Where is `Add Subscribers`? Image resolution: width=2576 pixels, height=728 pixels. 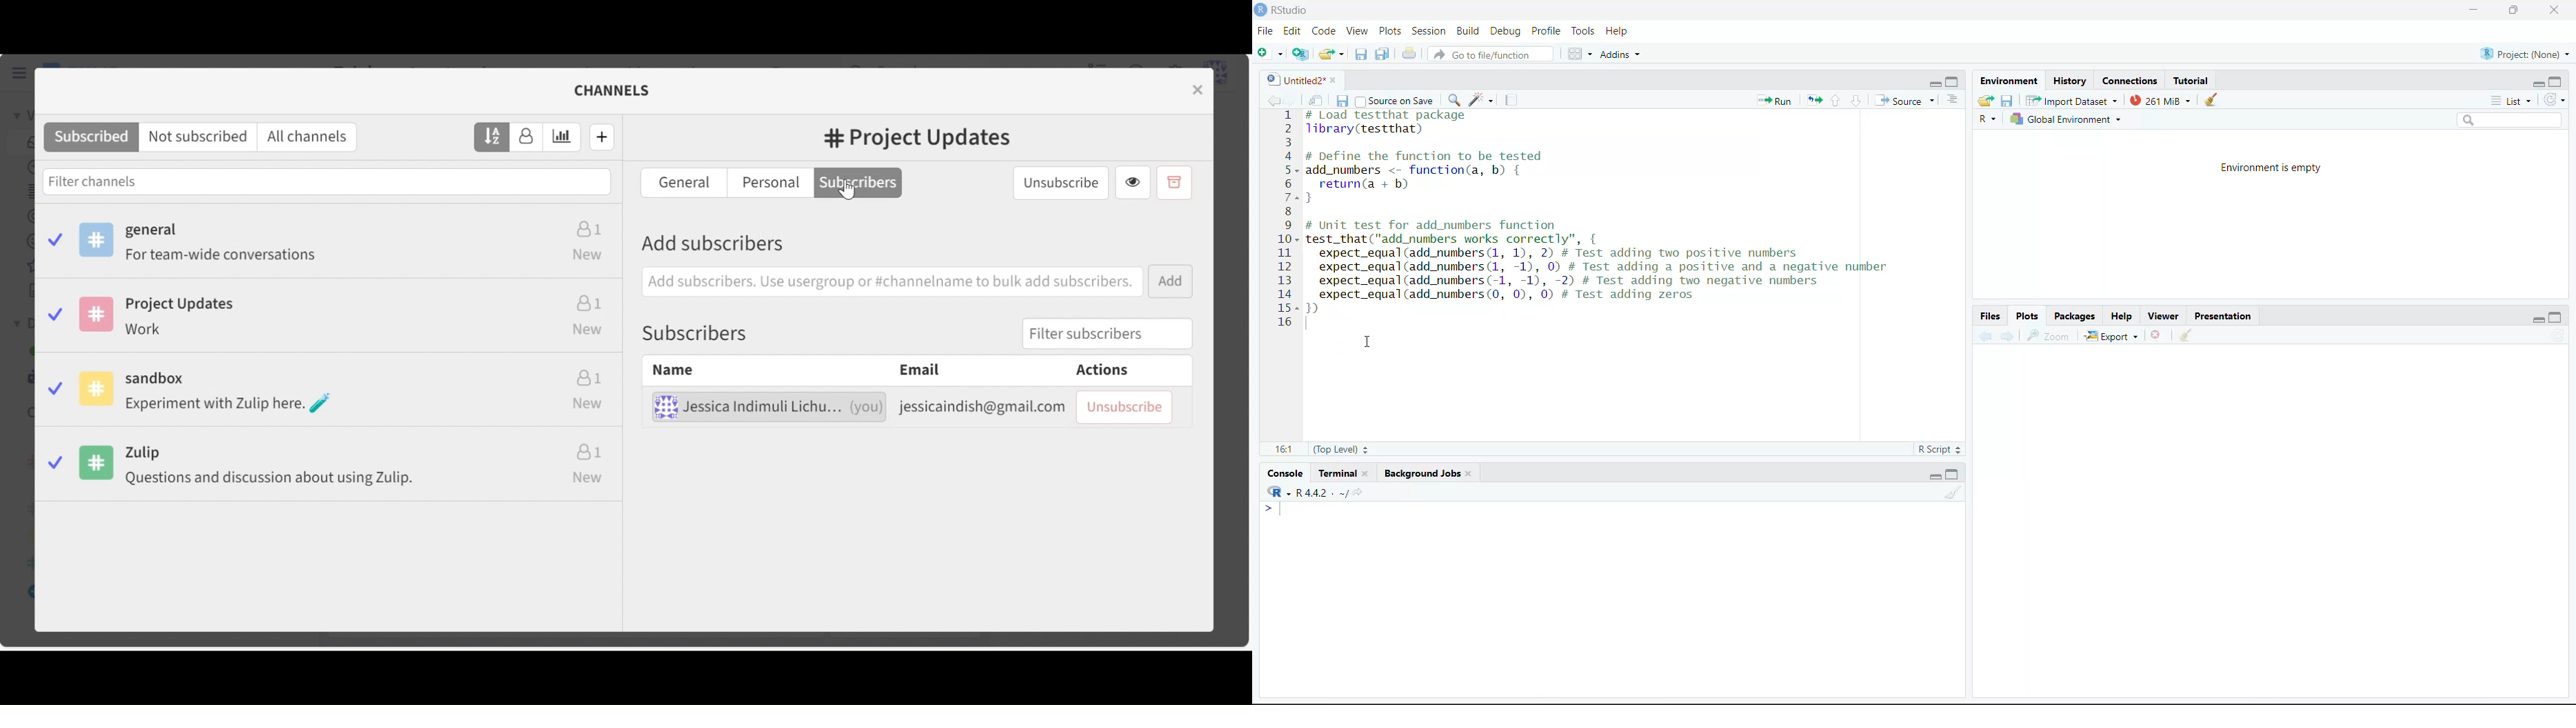 Add Subscribers is located at coordinates (706, 243).